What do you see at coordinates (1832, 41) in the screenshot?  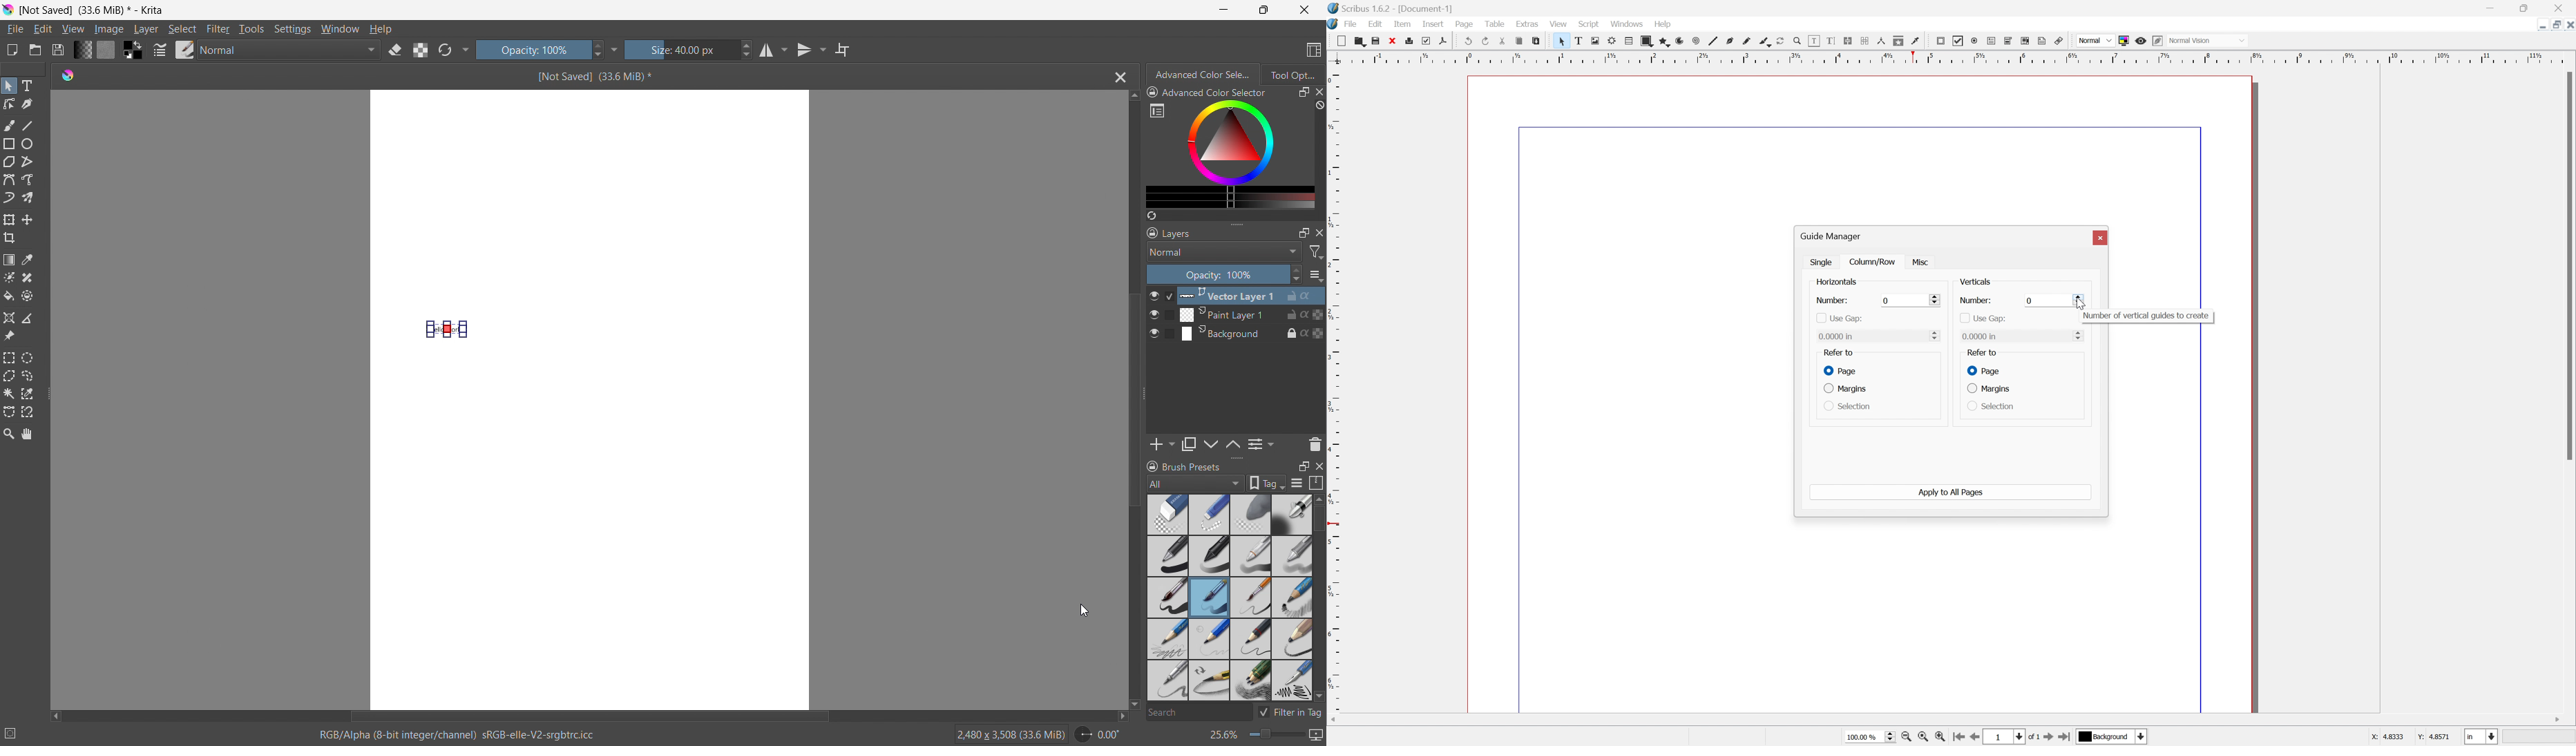 I see `edit text with story editor` at bounding box center [1832, 41].